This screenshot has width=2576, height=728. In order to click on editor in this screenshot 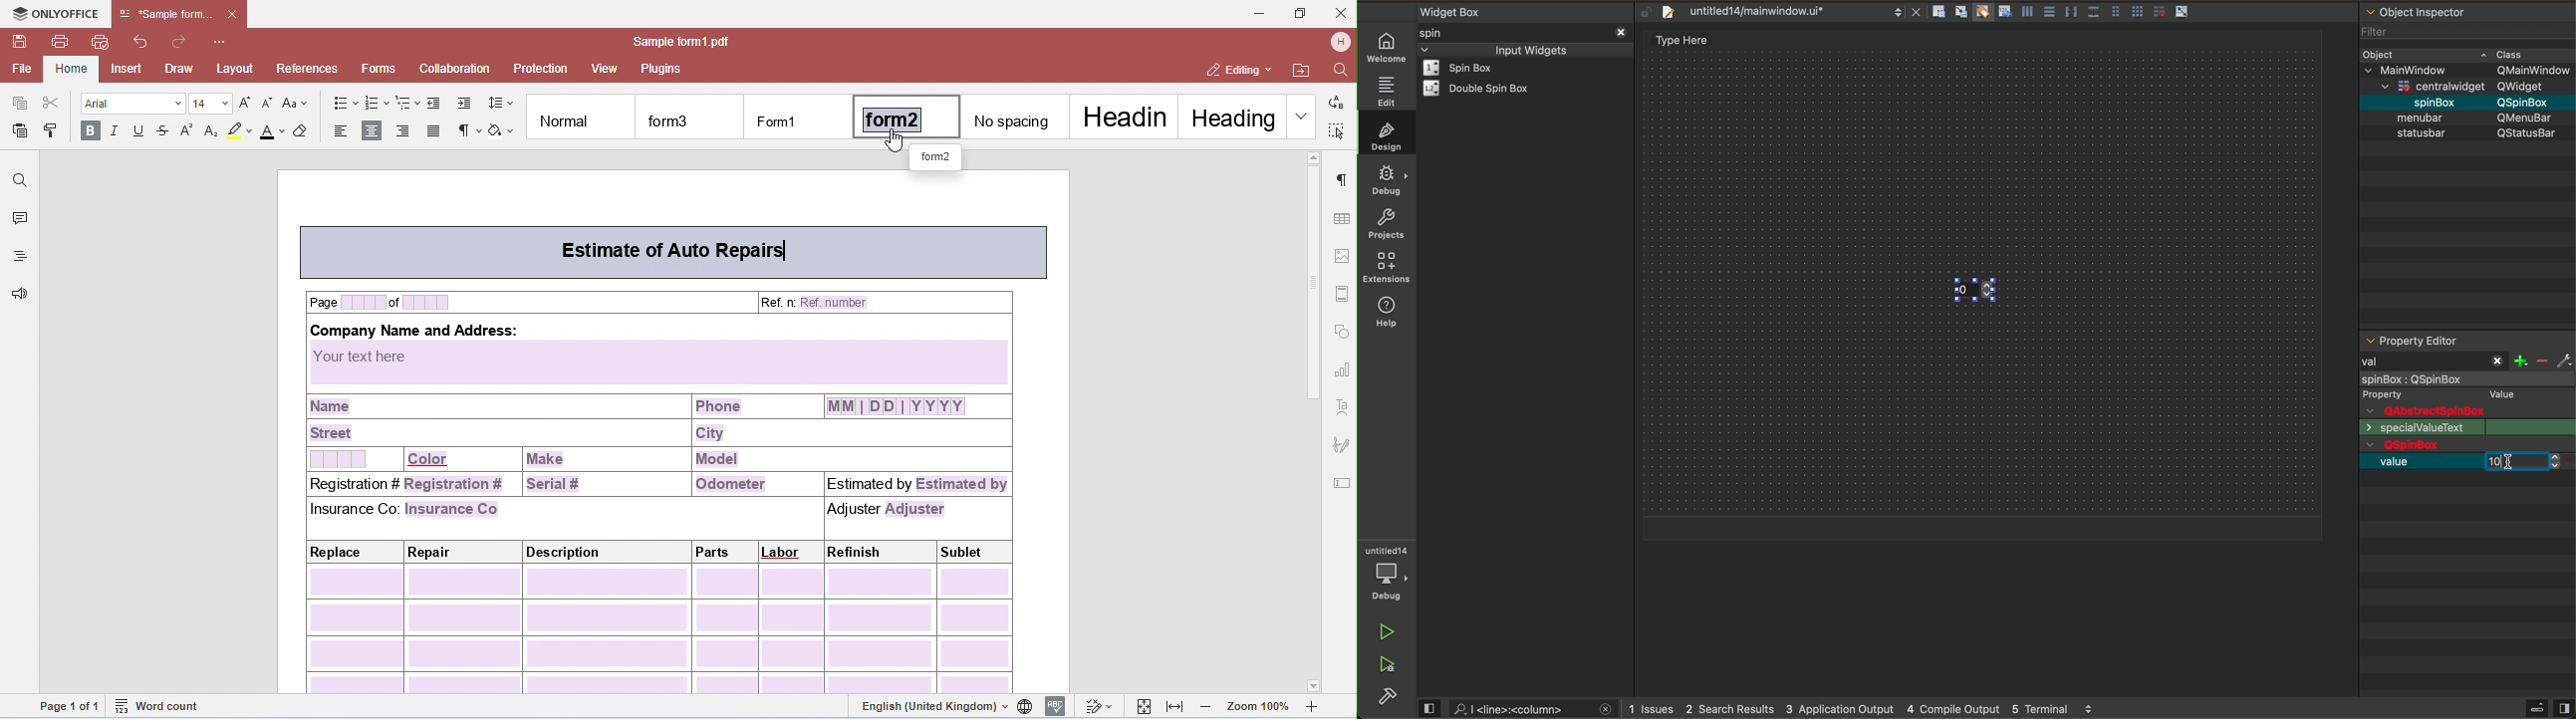, I will do `click(2412, 341)`.